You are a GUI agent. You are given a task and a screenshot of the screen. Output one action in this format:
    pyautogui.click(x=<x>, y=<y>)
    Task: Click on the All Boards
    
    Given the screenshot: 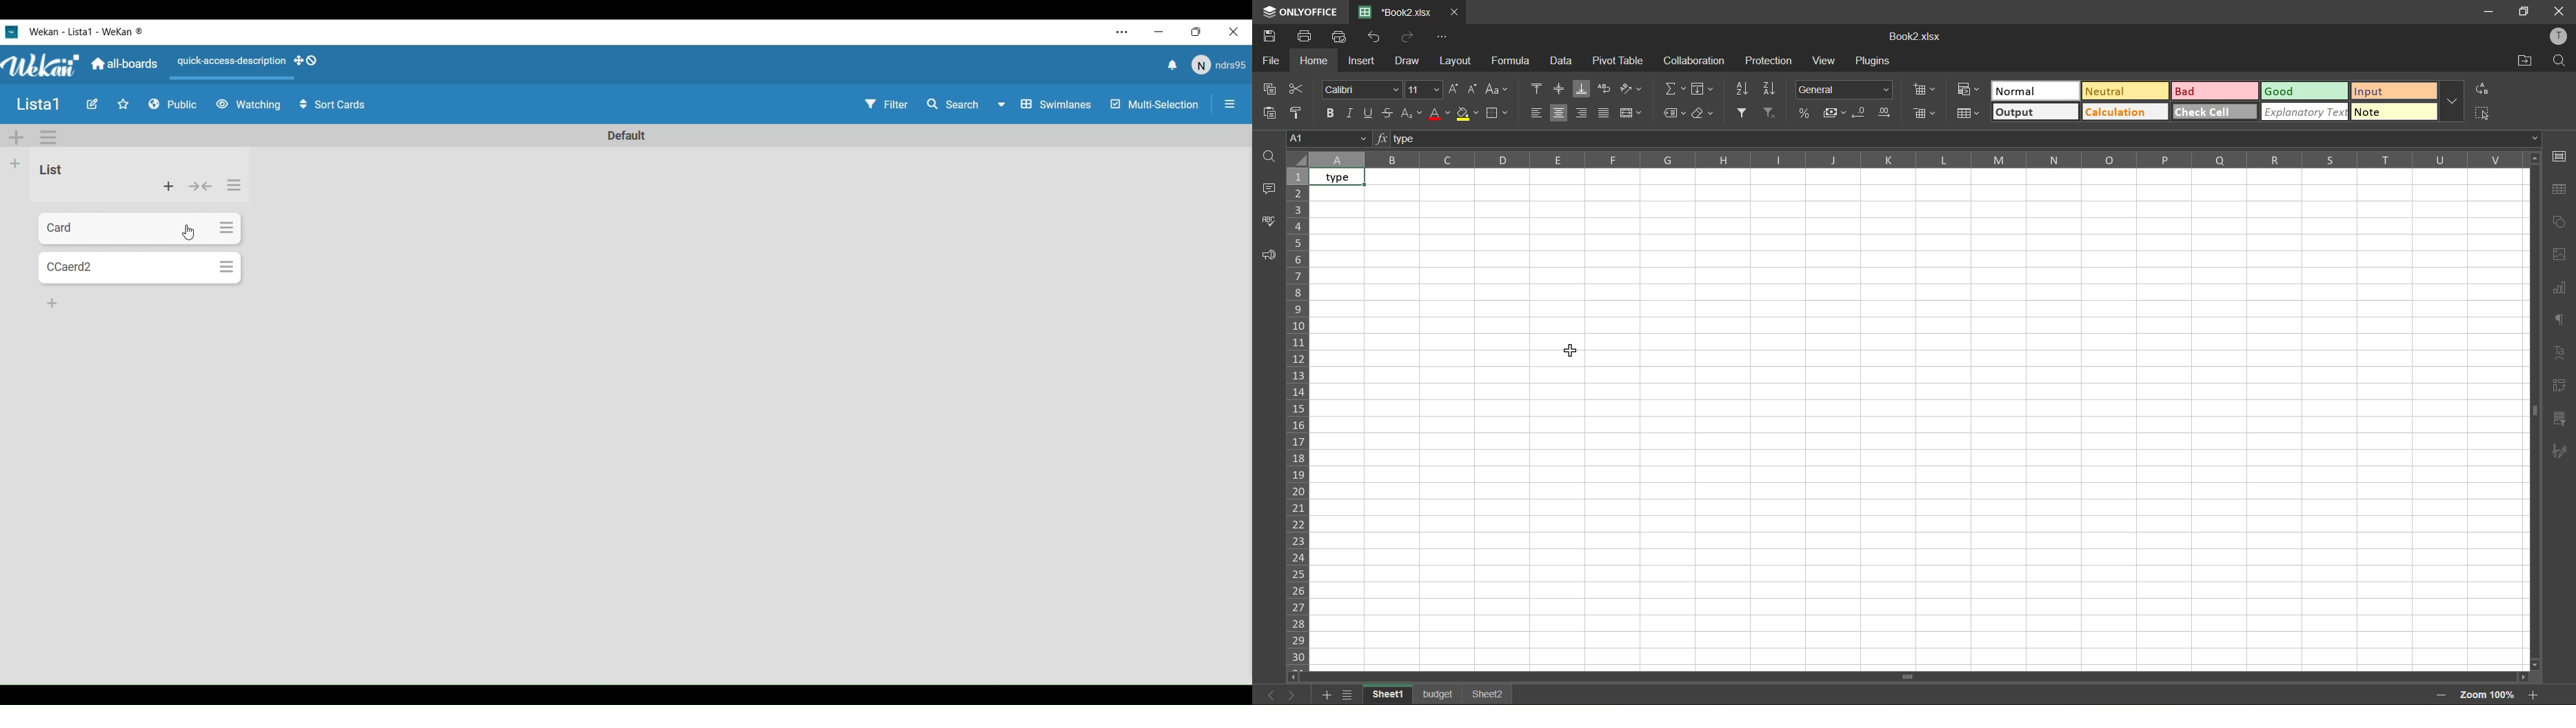 What is the action you would take?
    pyautogui.click(x=125, y=64)
    